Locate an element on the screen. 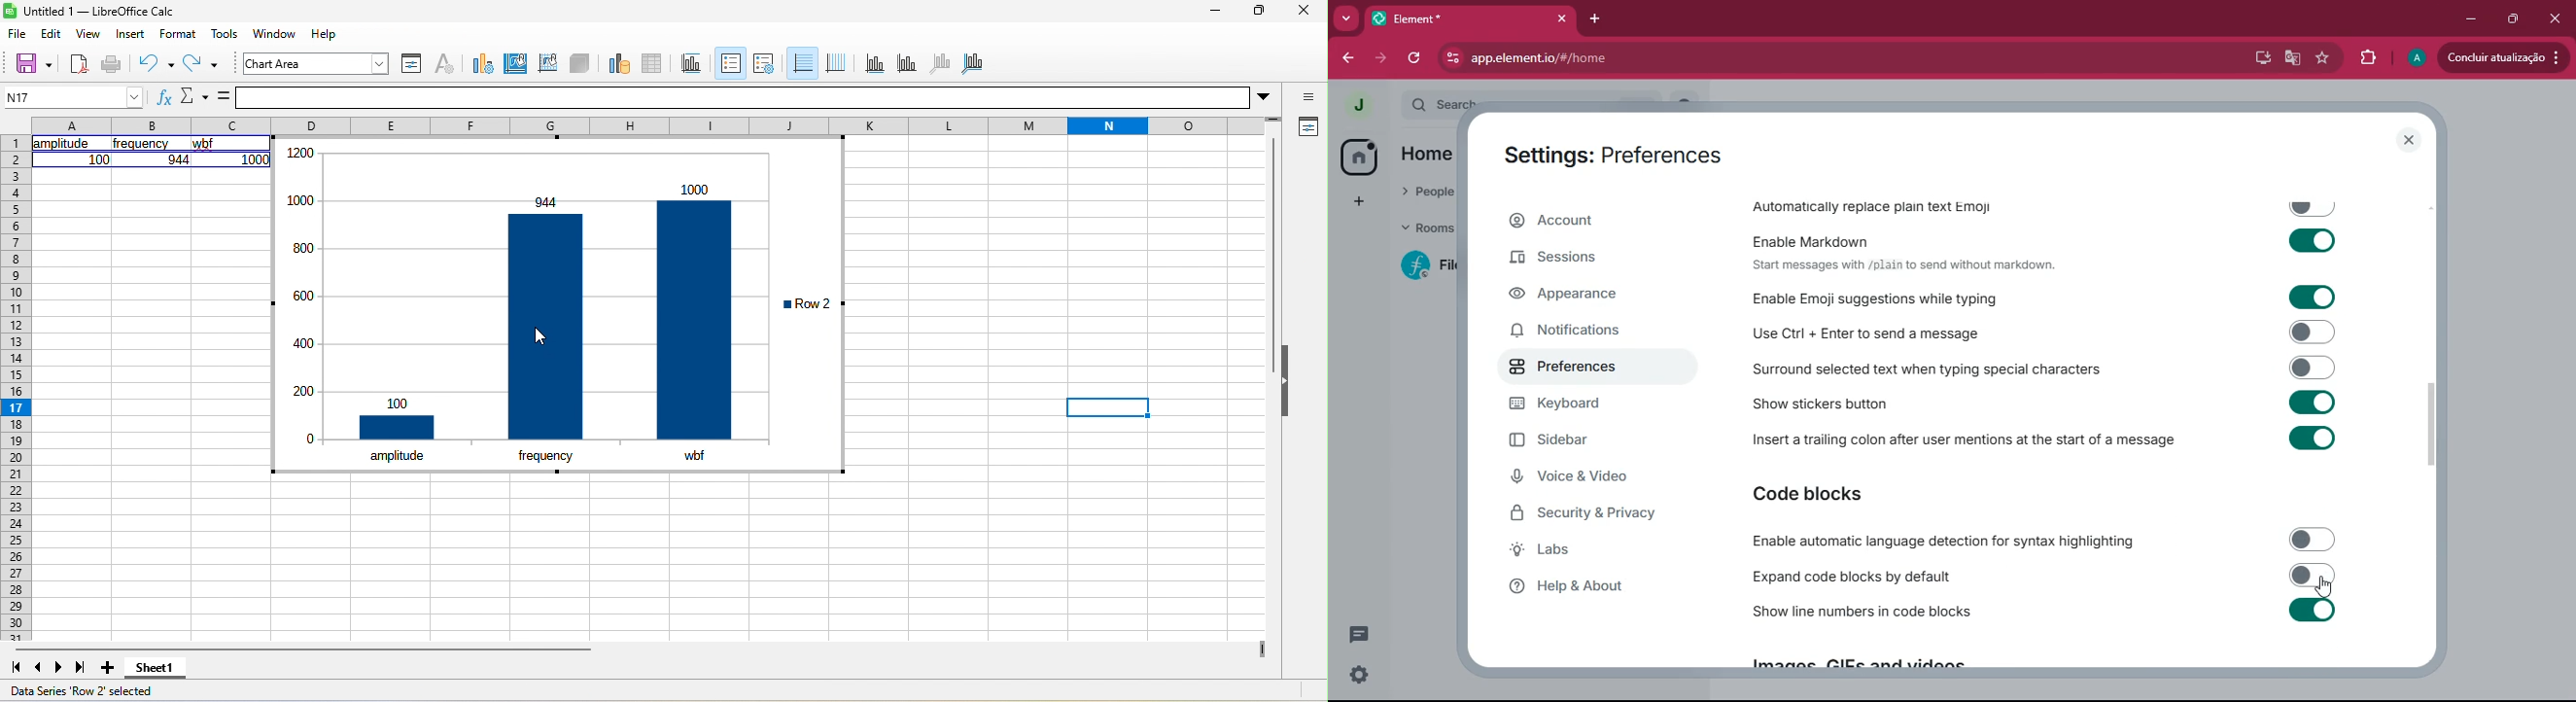 This screenshot has height=728, width=2576. back is located at coordinates (1344, 56).